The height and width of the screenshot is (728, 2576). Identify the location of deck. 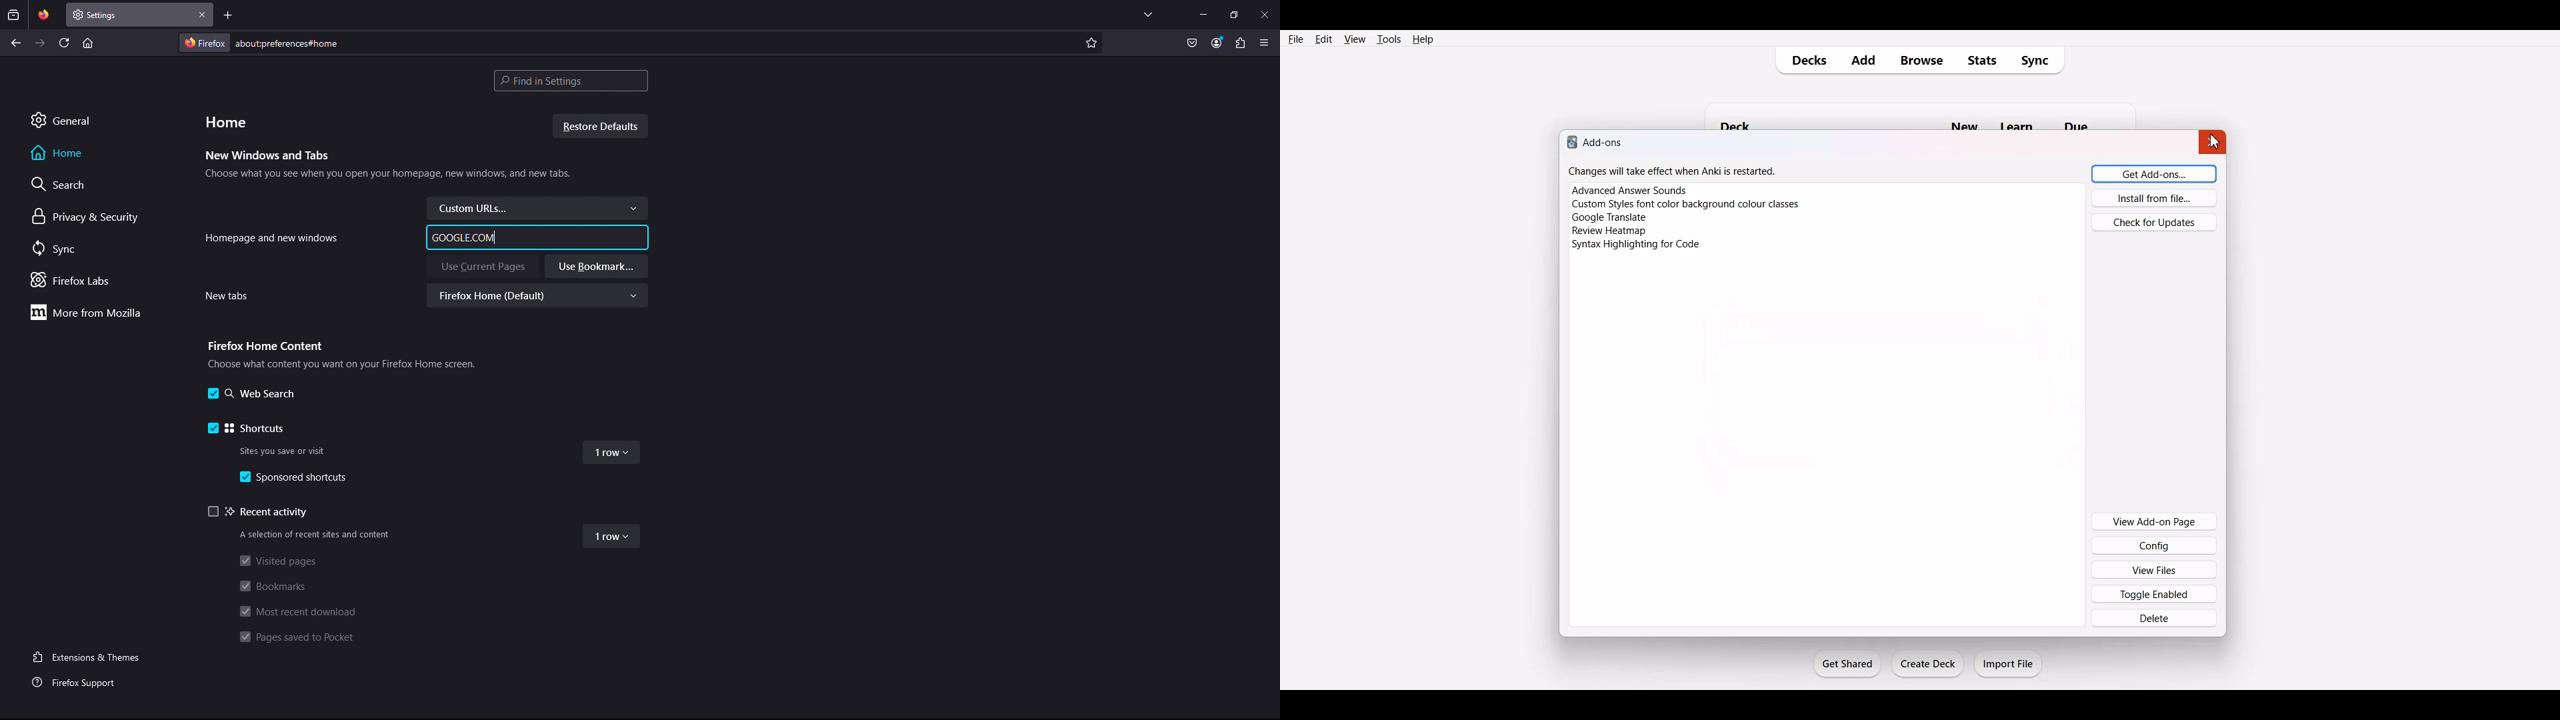
(1744, 115).